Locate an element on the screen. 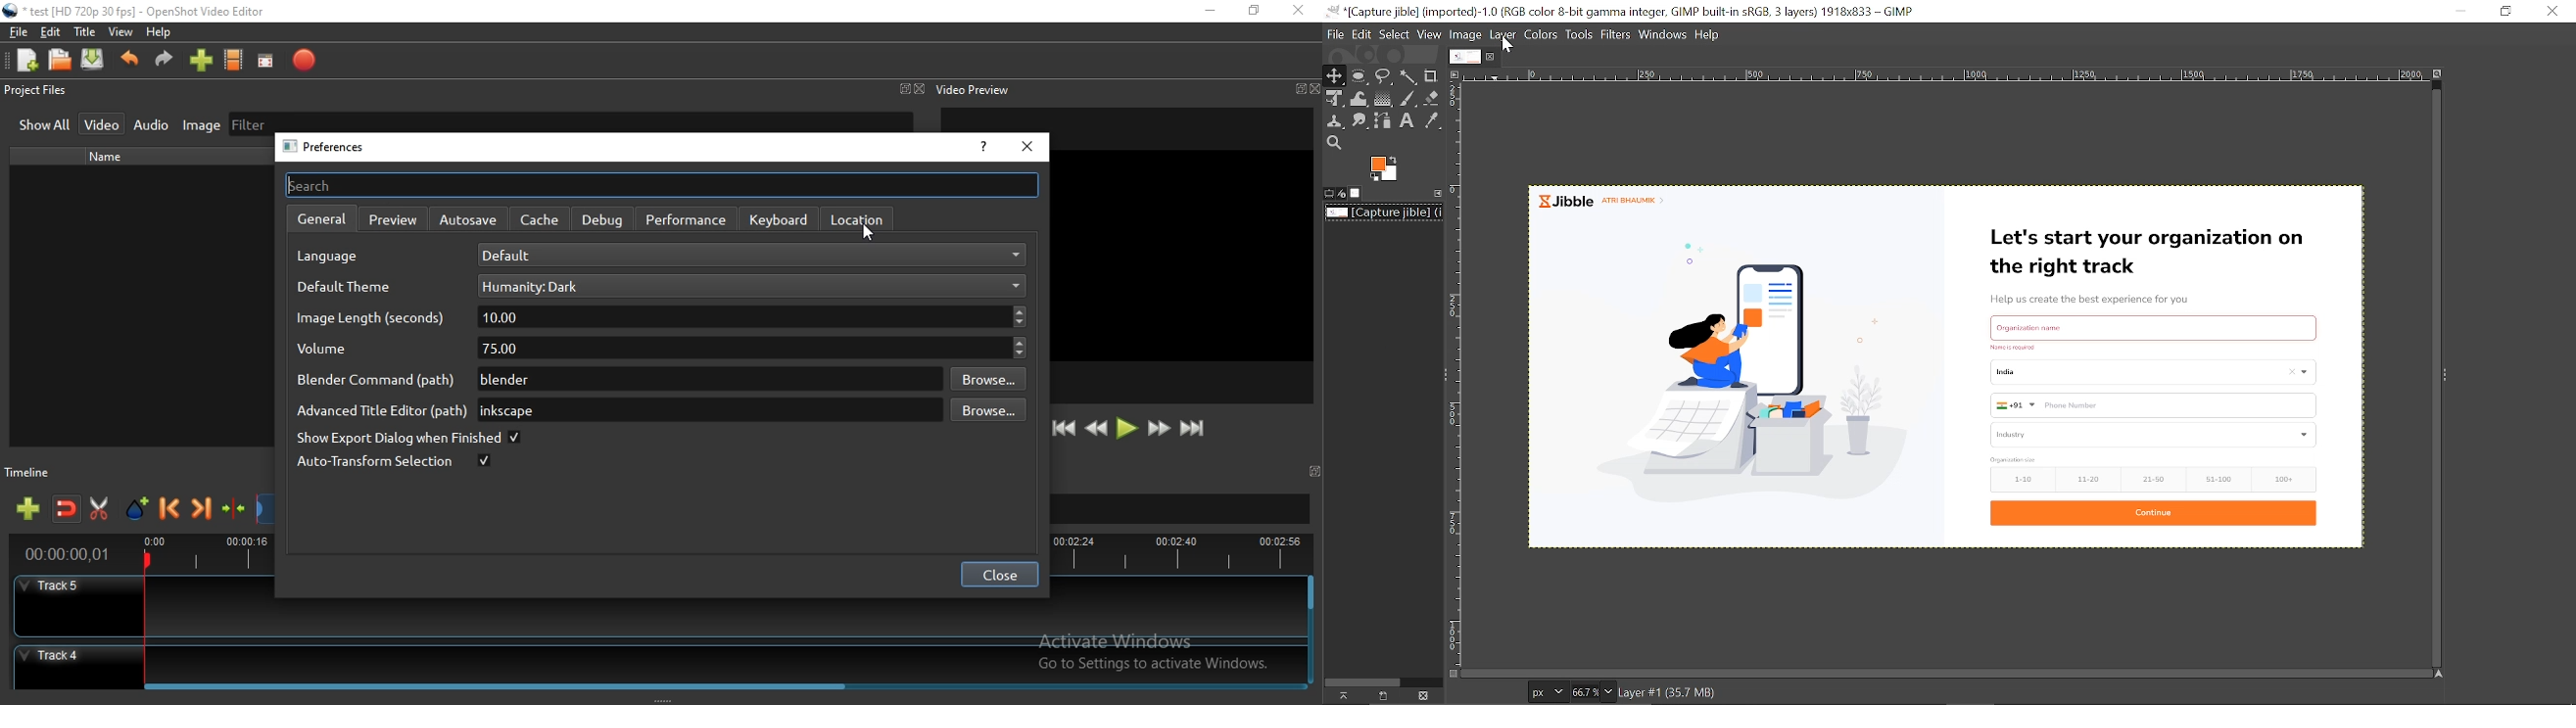 The height and width of the screenshot is (728, 2576). Clone tool is located at coordinates (1336, 122).